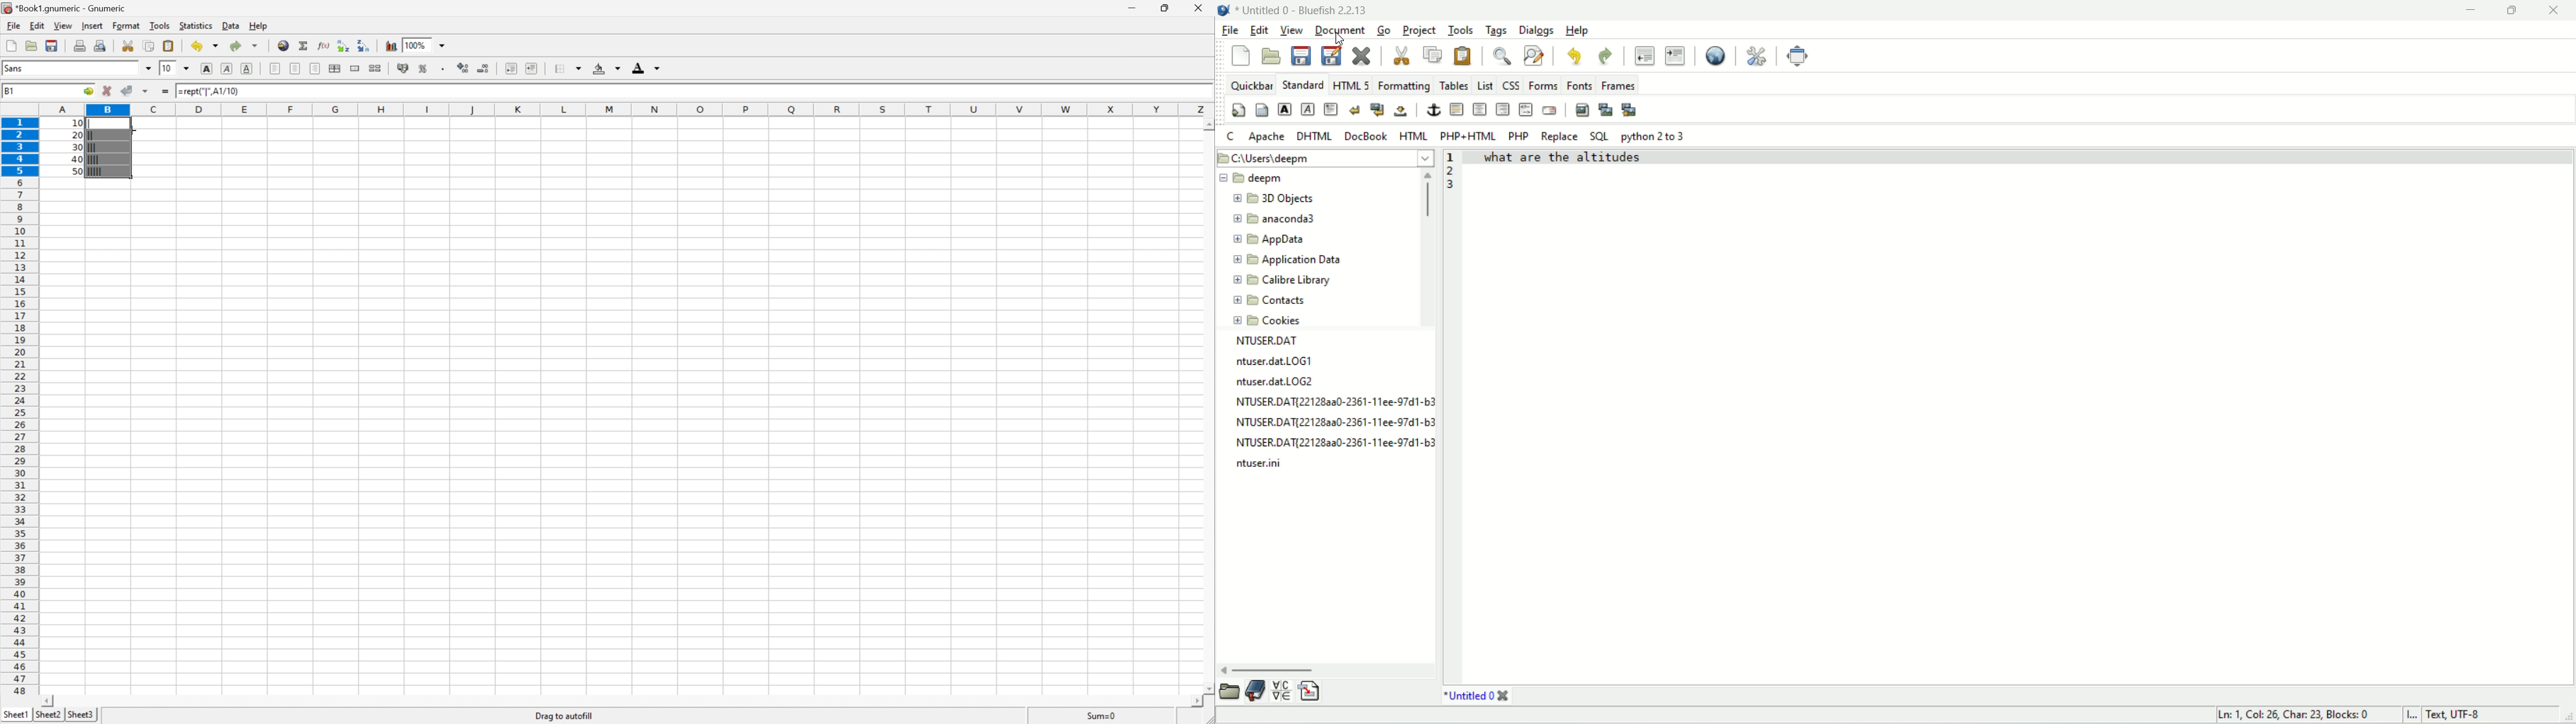  Describe the element at coordinates (49, 715) in the screenshot. I see `Sheet2` at that location.